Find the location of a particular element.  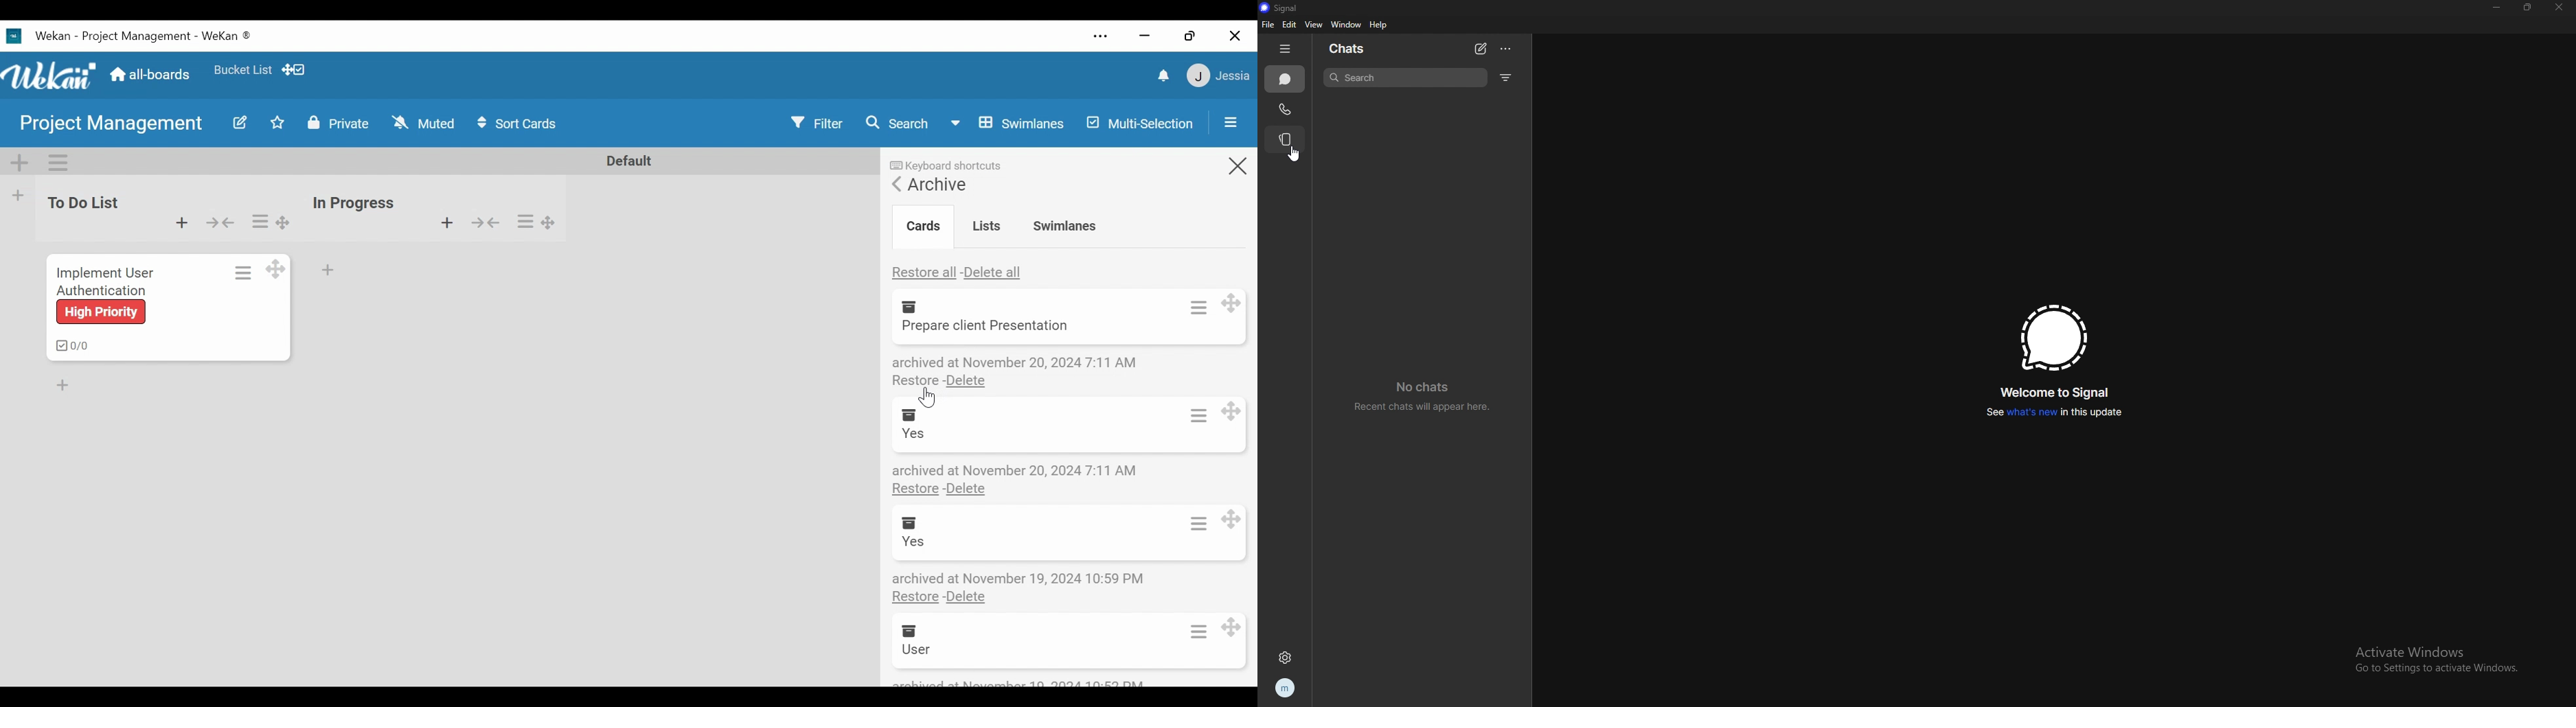

Drag handles is located at coordinates (285, 222).